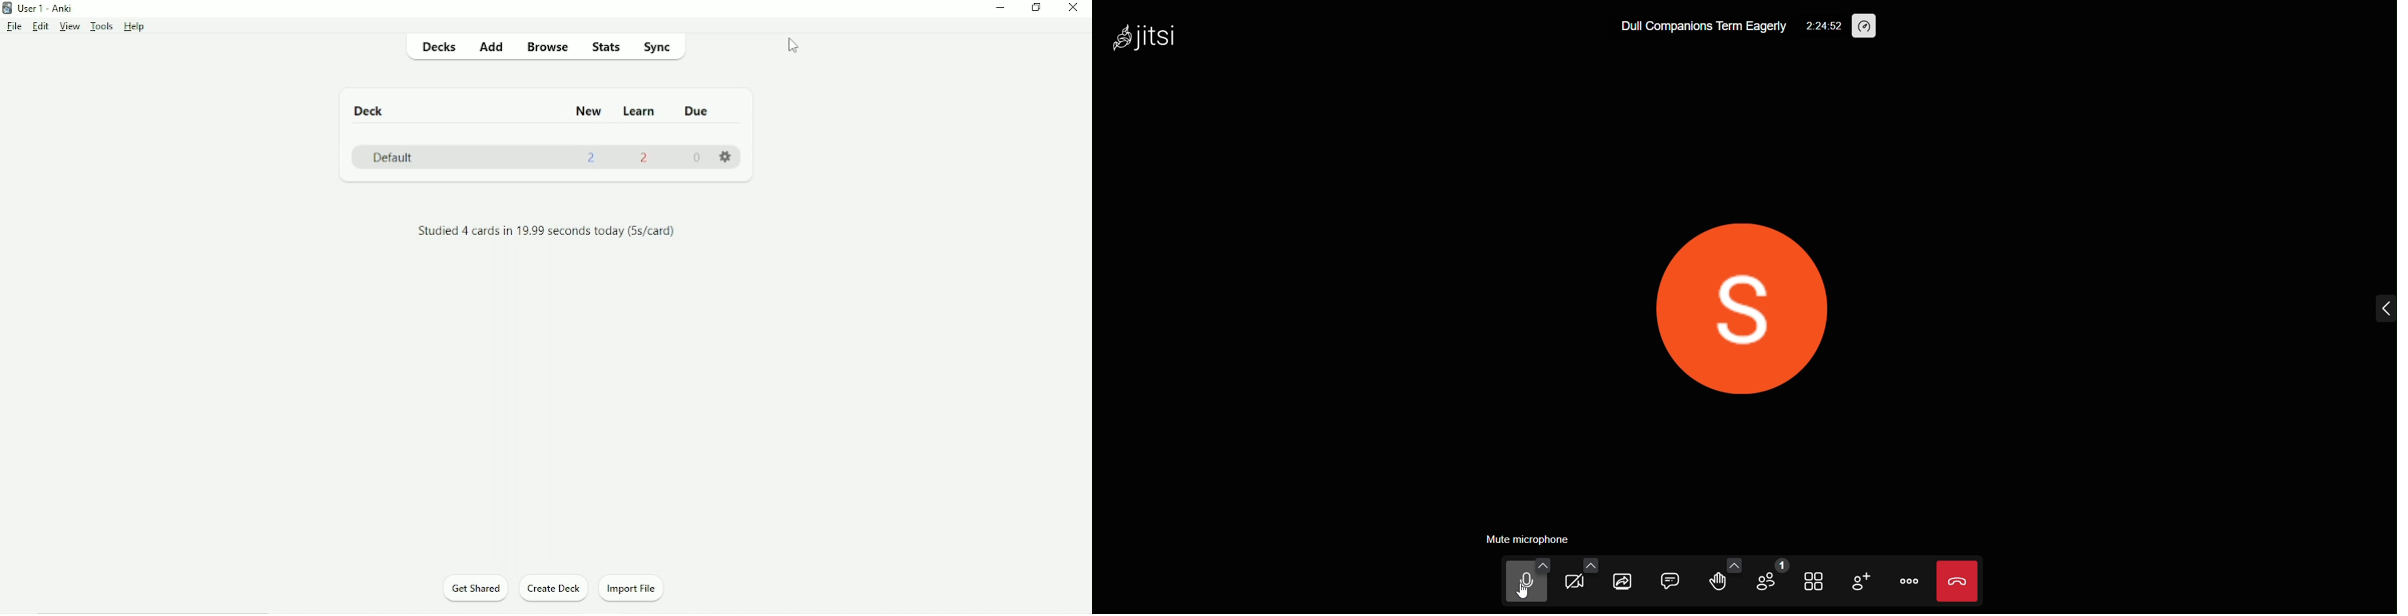 The image size is (2408, 616). Describe the element at coordinates (726, 156) in the screenshot. I see `Settings` at that location.